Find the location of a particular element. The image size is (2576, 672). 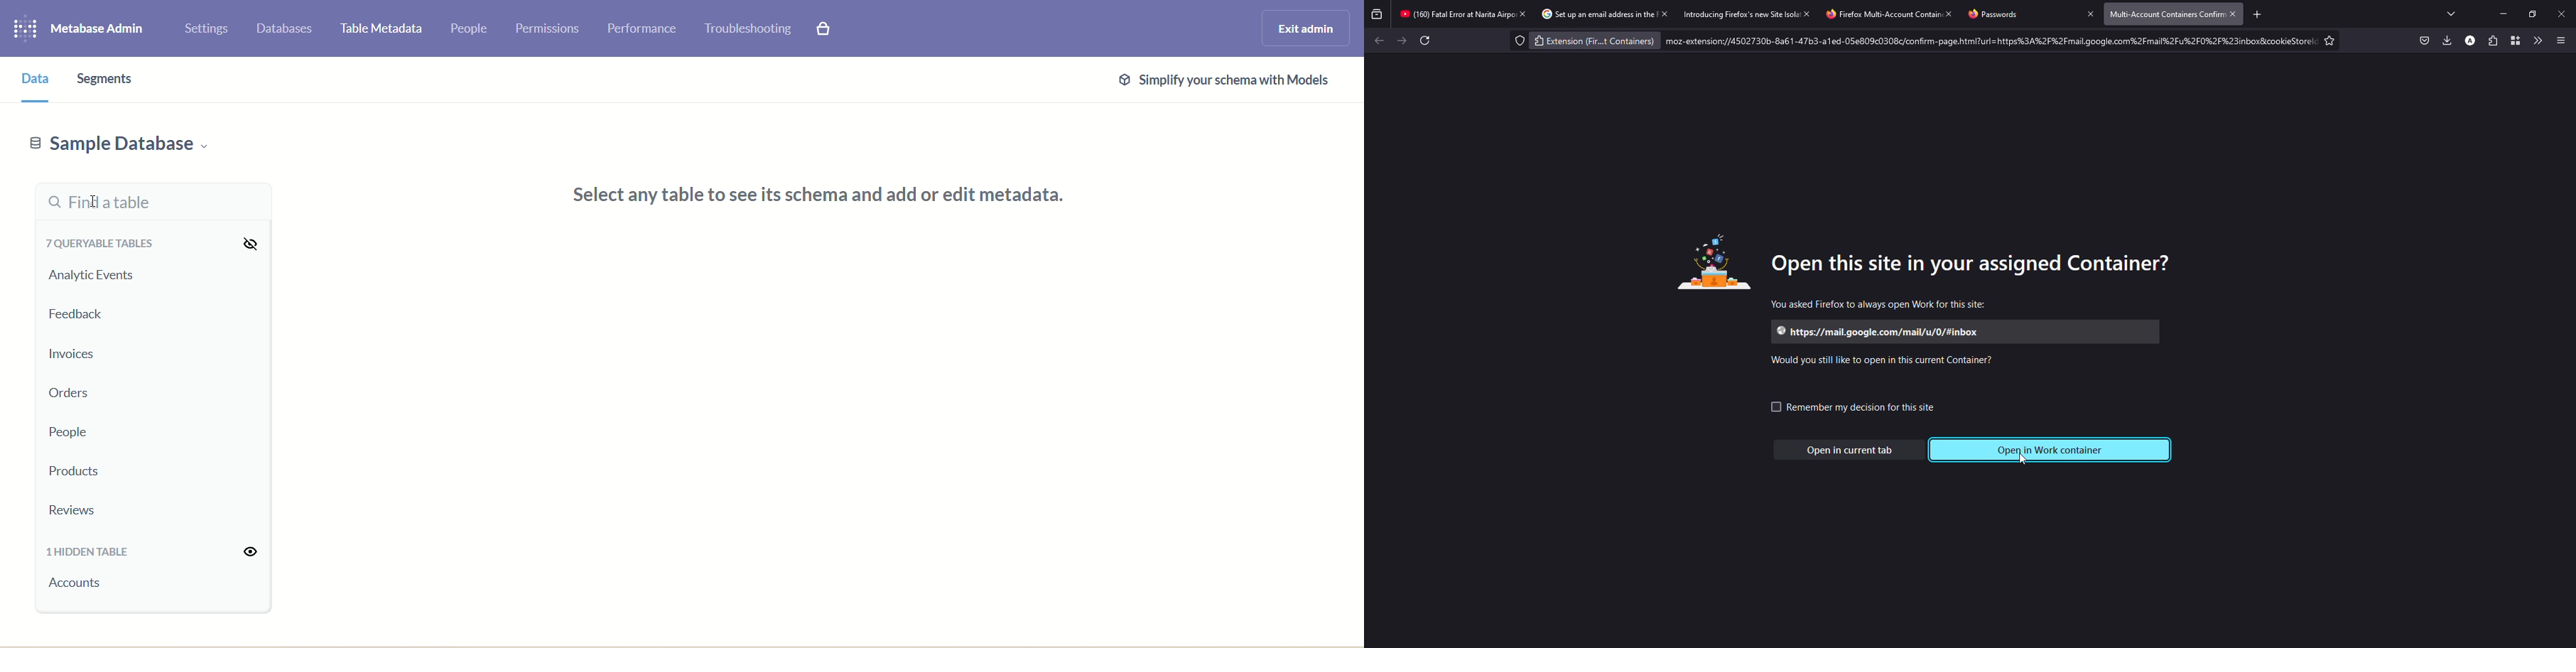

Passwords is located at coordinates (2006, 15).